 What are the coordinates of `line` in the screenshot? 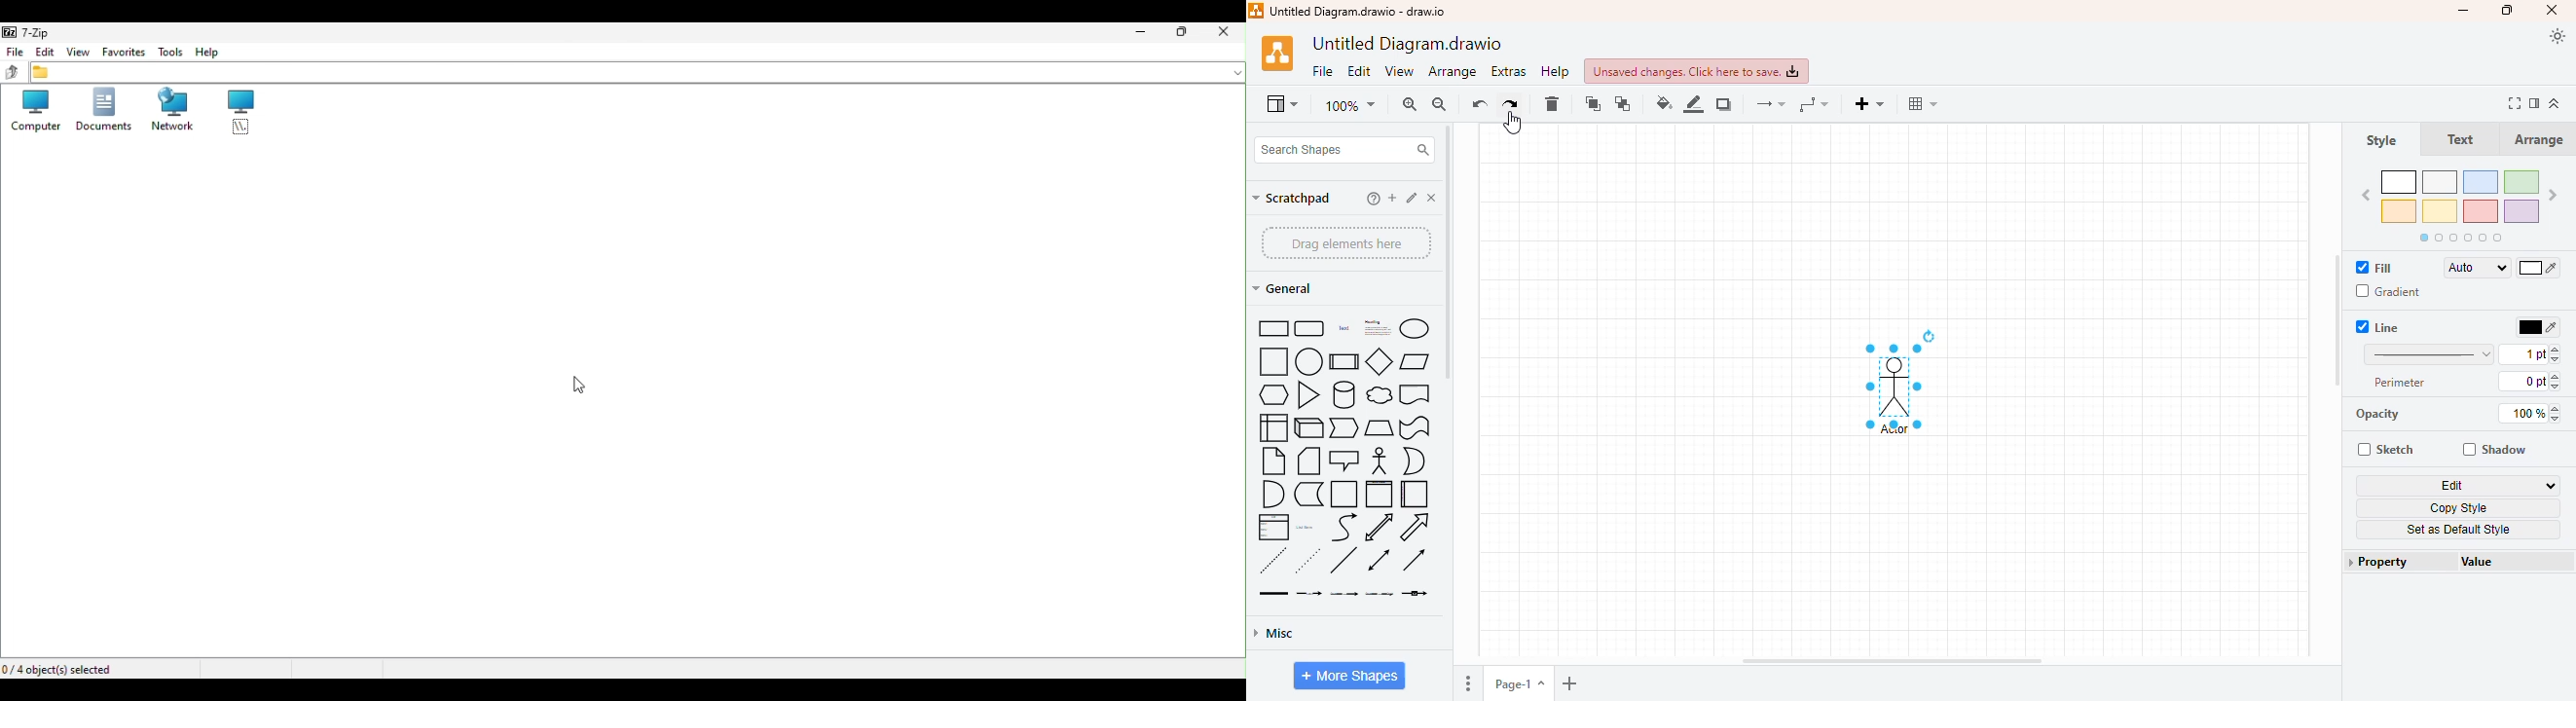 It's located at (2378, 326).